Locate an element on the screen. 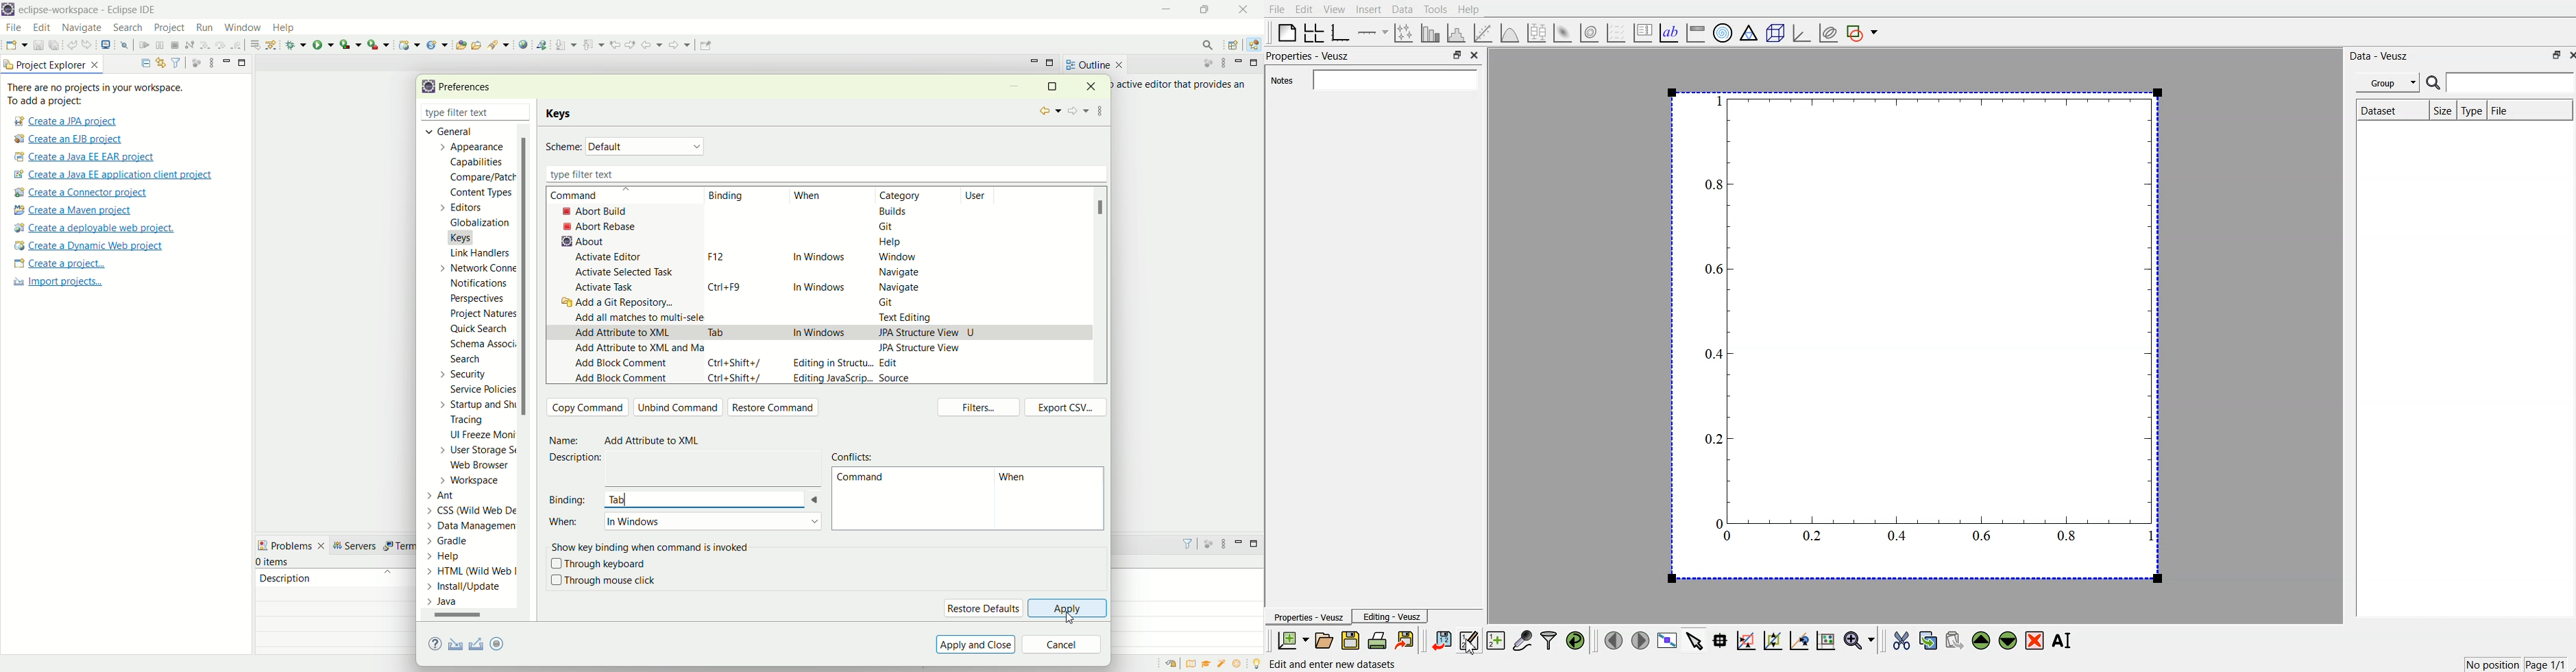  overview is located at coordinates (1194, 663).